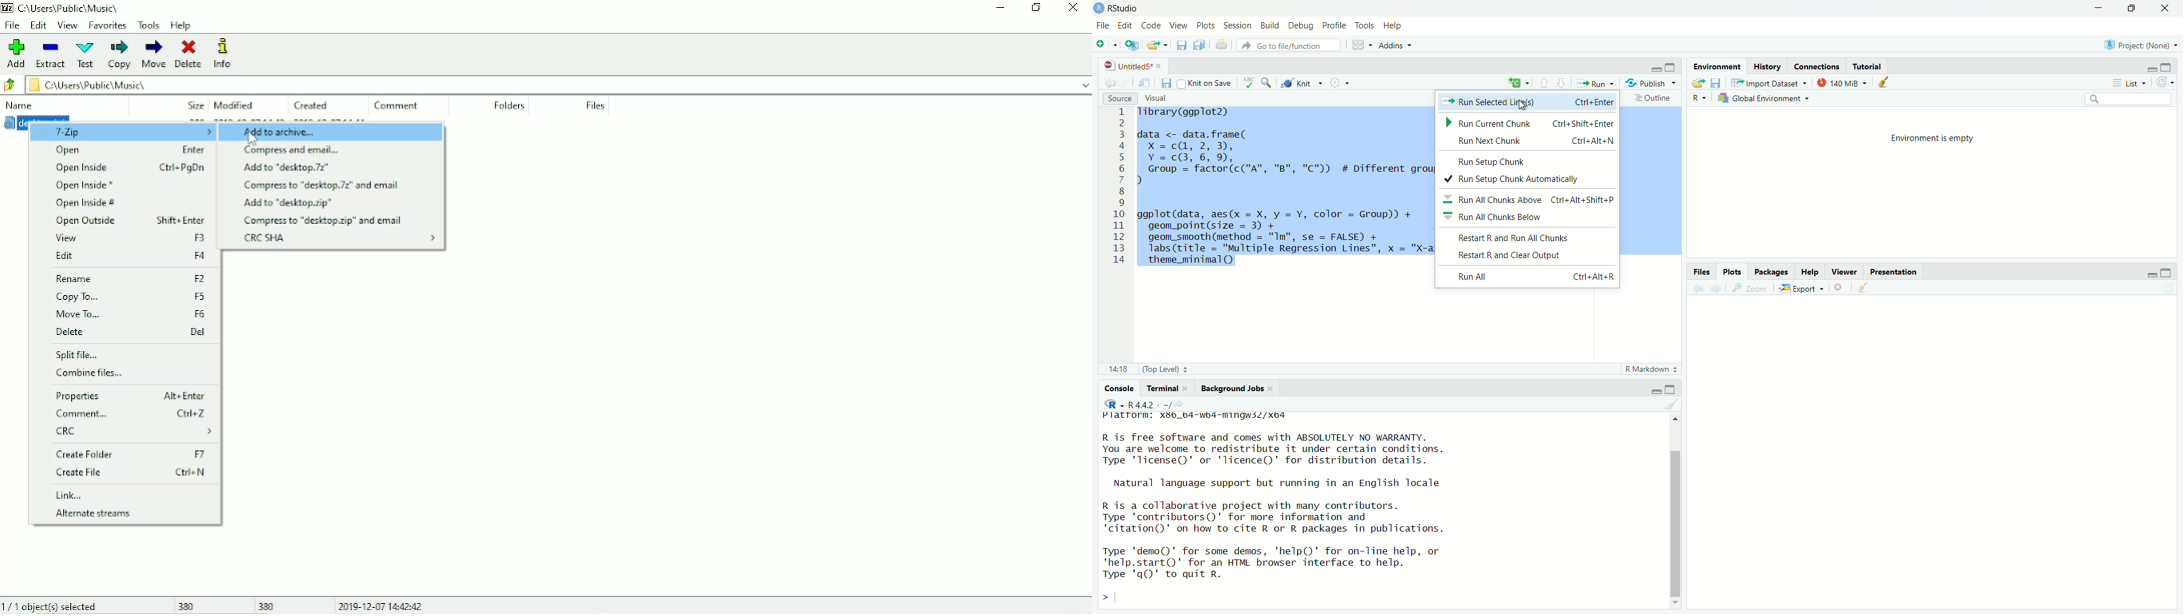 This screenshot has width=2184, height=616. I want to click on Run All Chunks Below, so click(1506, 217).